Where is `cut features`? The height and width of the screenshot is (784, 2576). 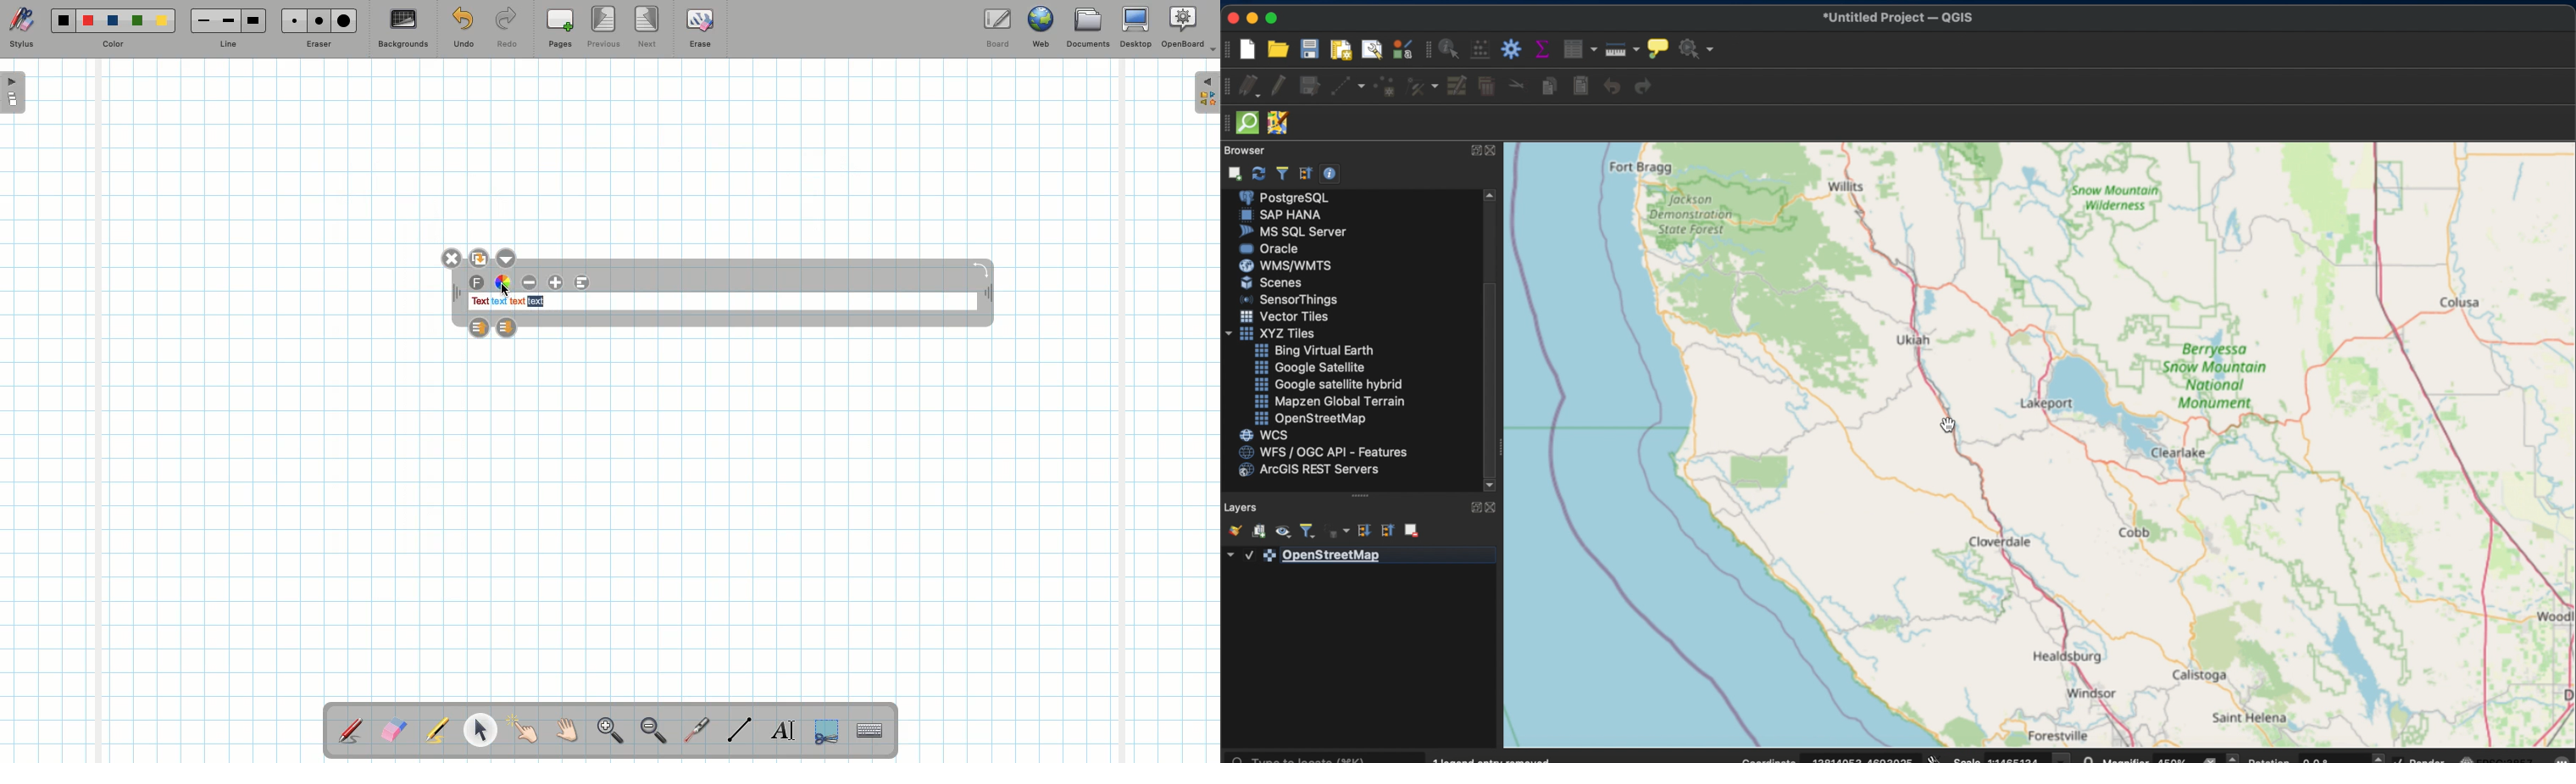
cut features is located at coordinates (1518, 86).